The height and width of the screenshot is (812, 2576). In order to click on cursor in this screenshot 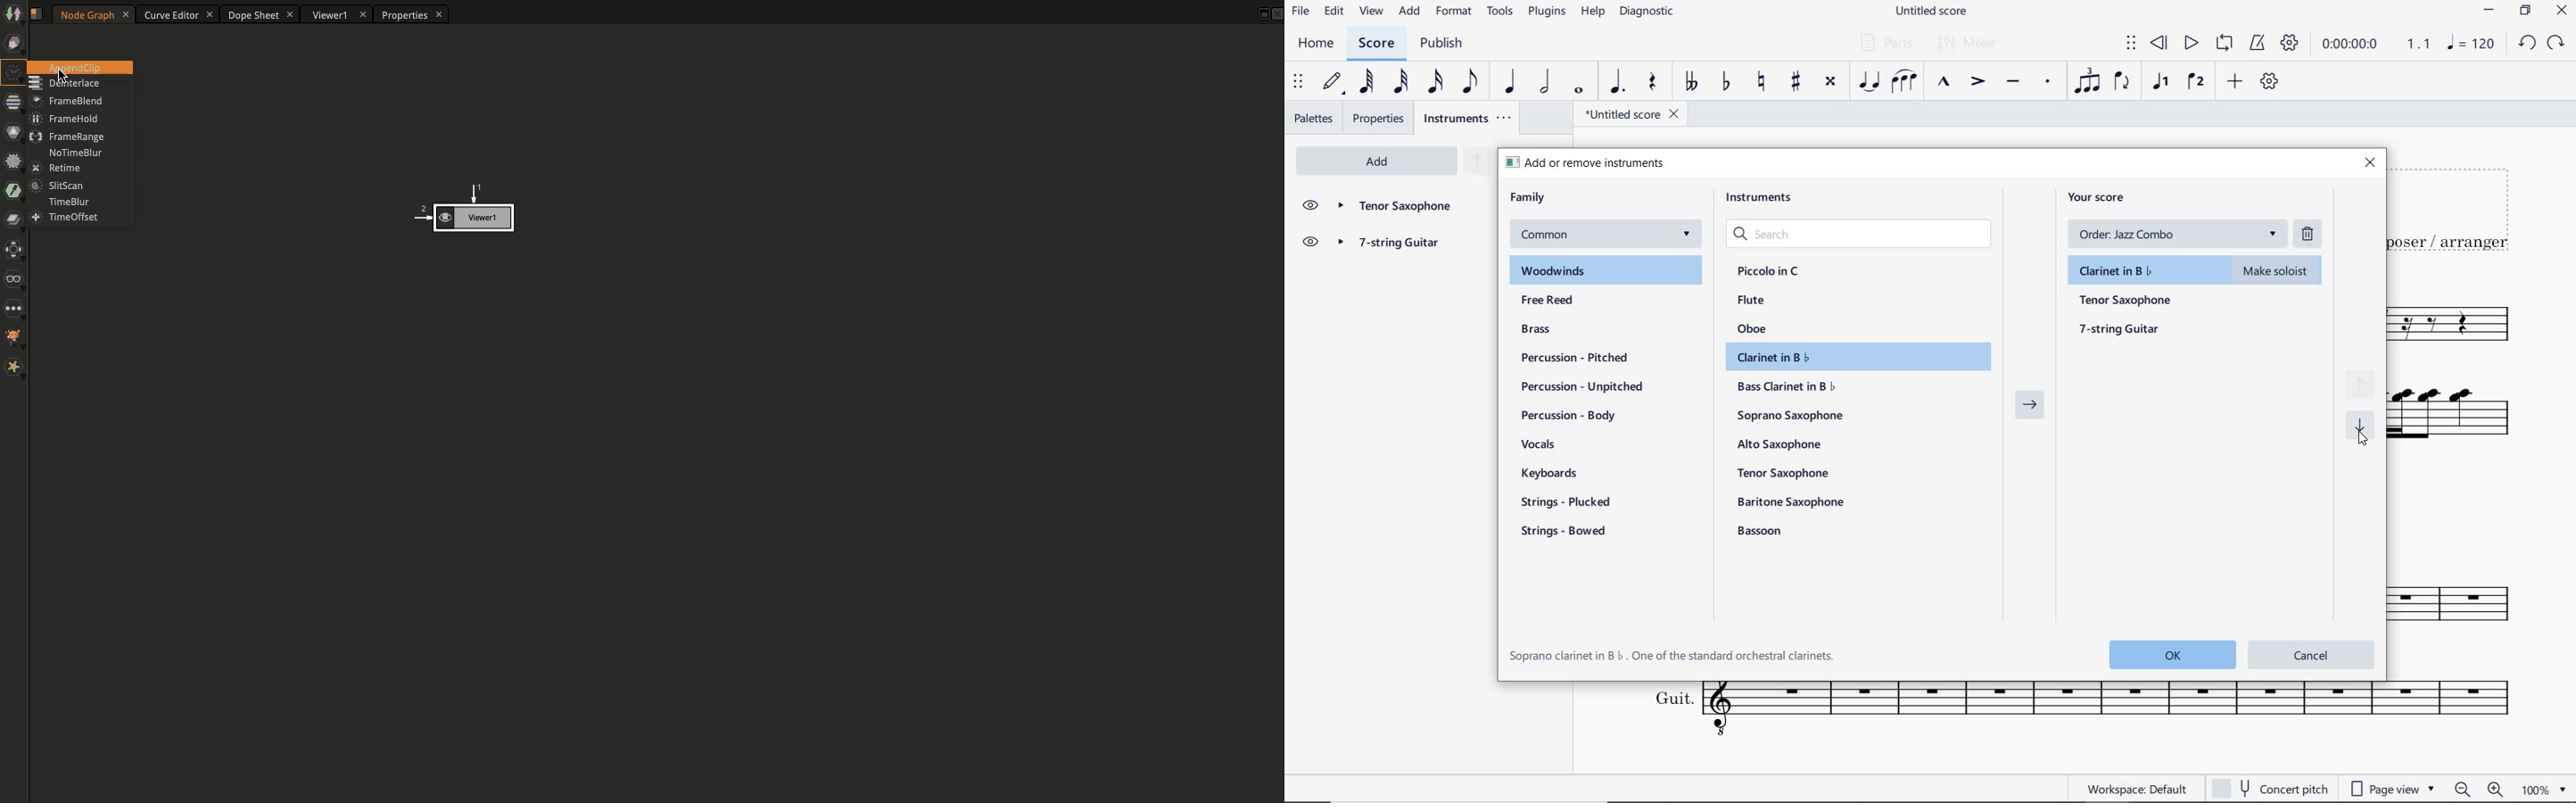, I will do `click(2360, 440)`.